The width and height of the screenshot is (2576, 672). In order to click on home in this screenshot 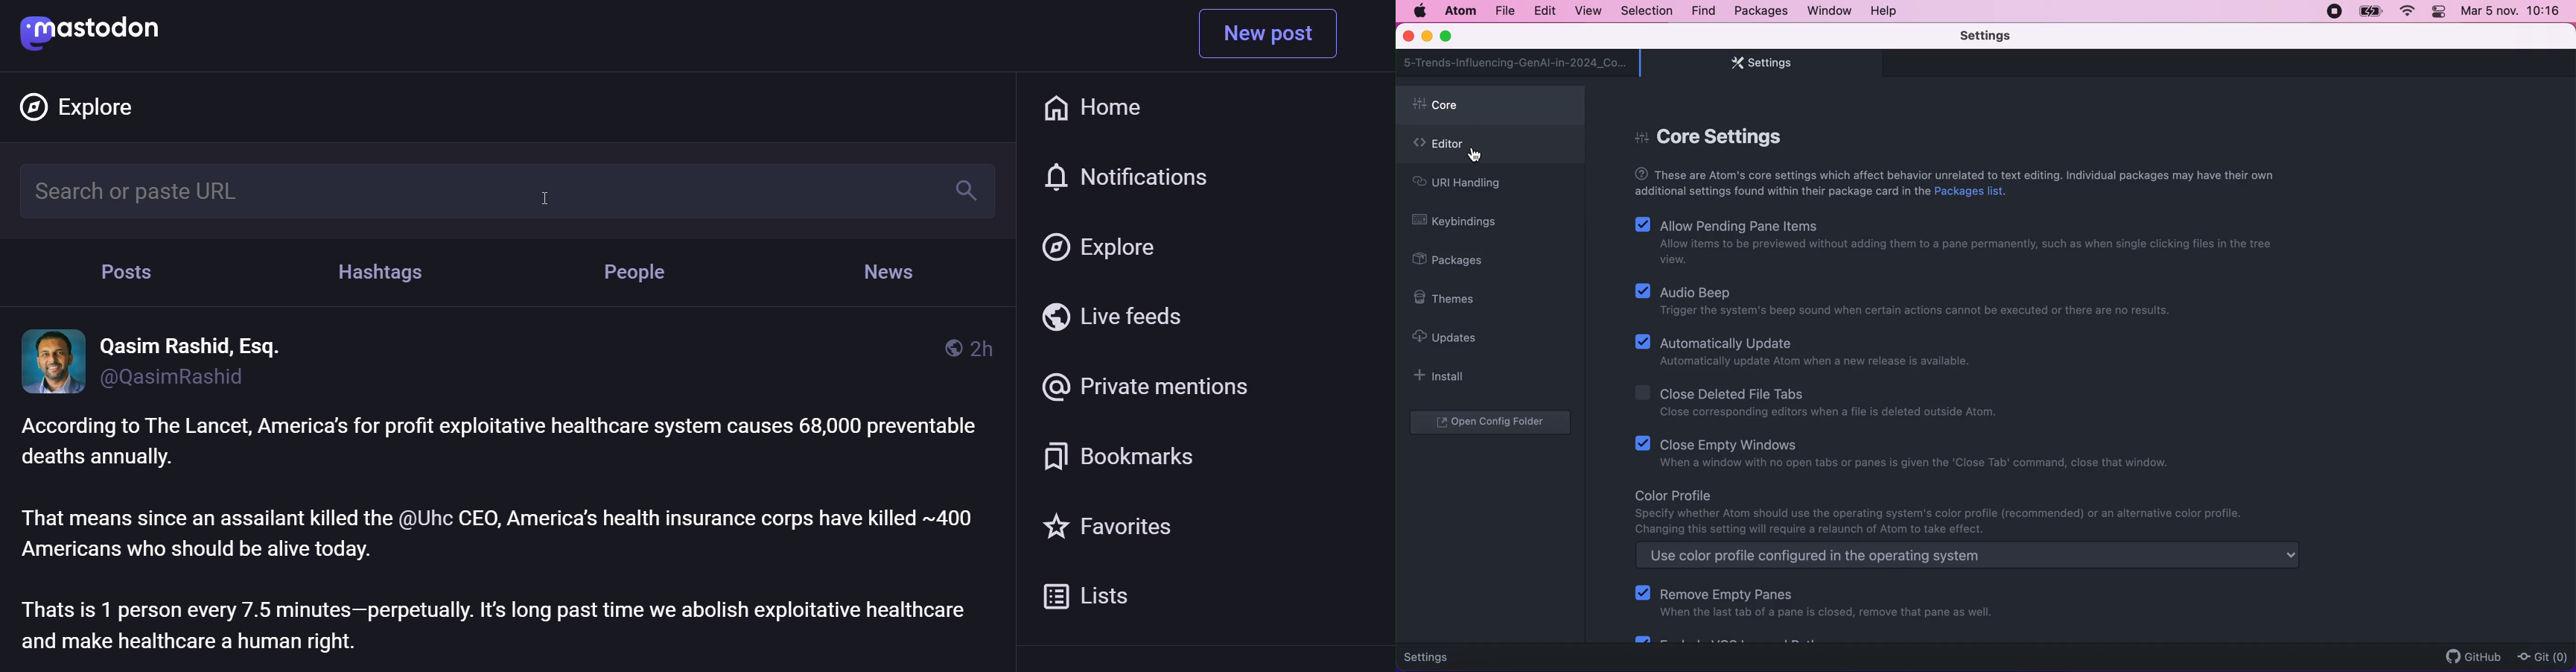, I will do `click(1091, 109)`.